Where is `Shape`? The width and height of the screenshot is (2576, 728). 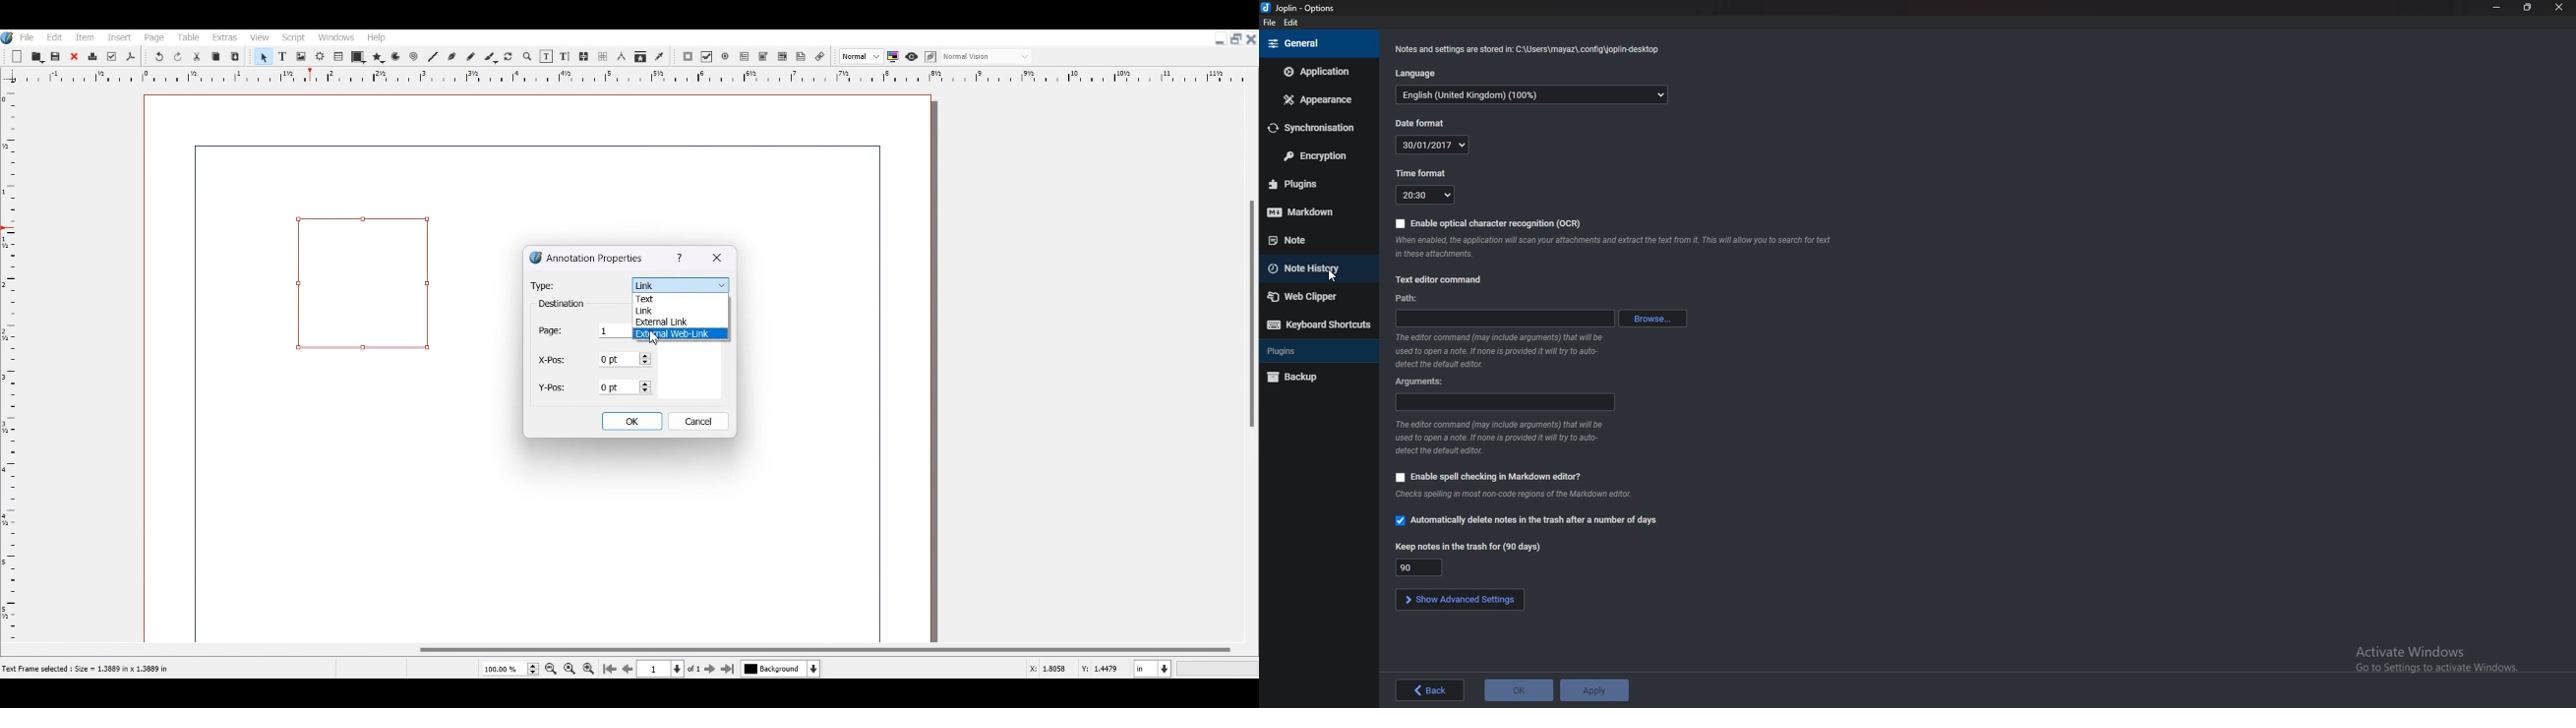 Shape is located at coordinates (358, 57).